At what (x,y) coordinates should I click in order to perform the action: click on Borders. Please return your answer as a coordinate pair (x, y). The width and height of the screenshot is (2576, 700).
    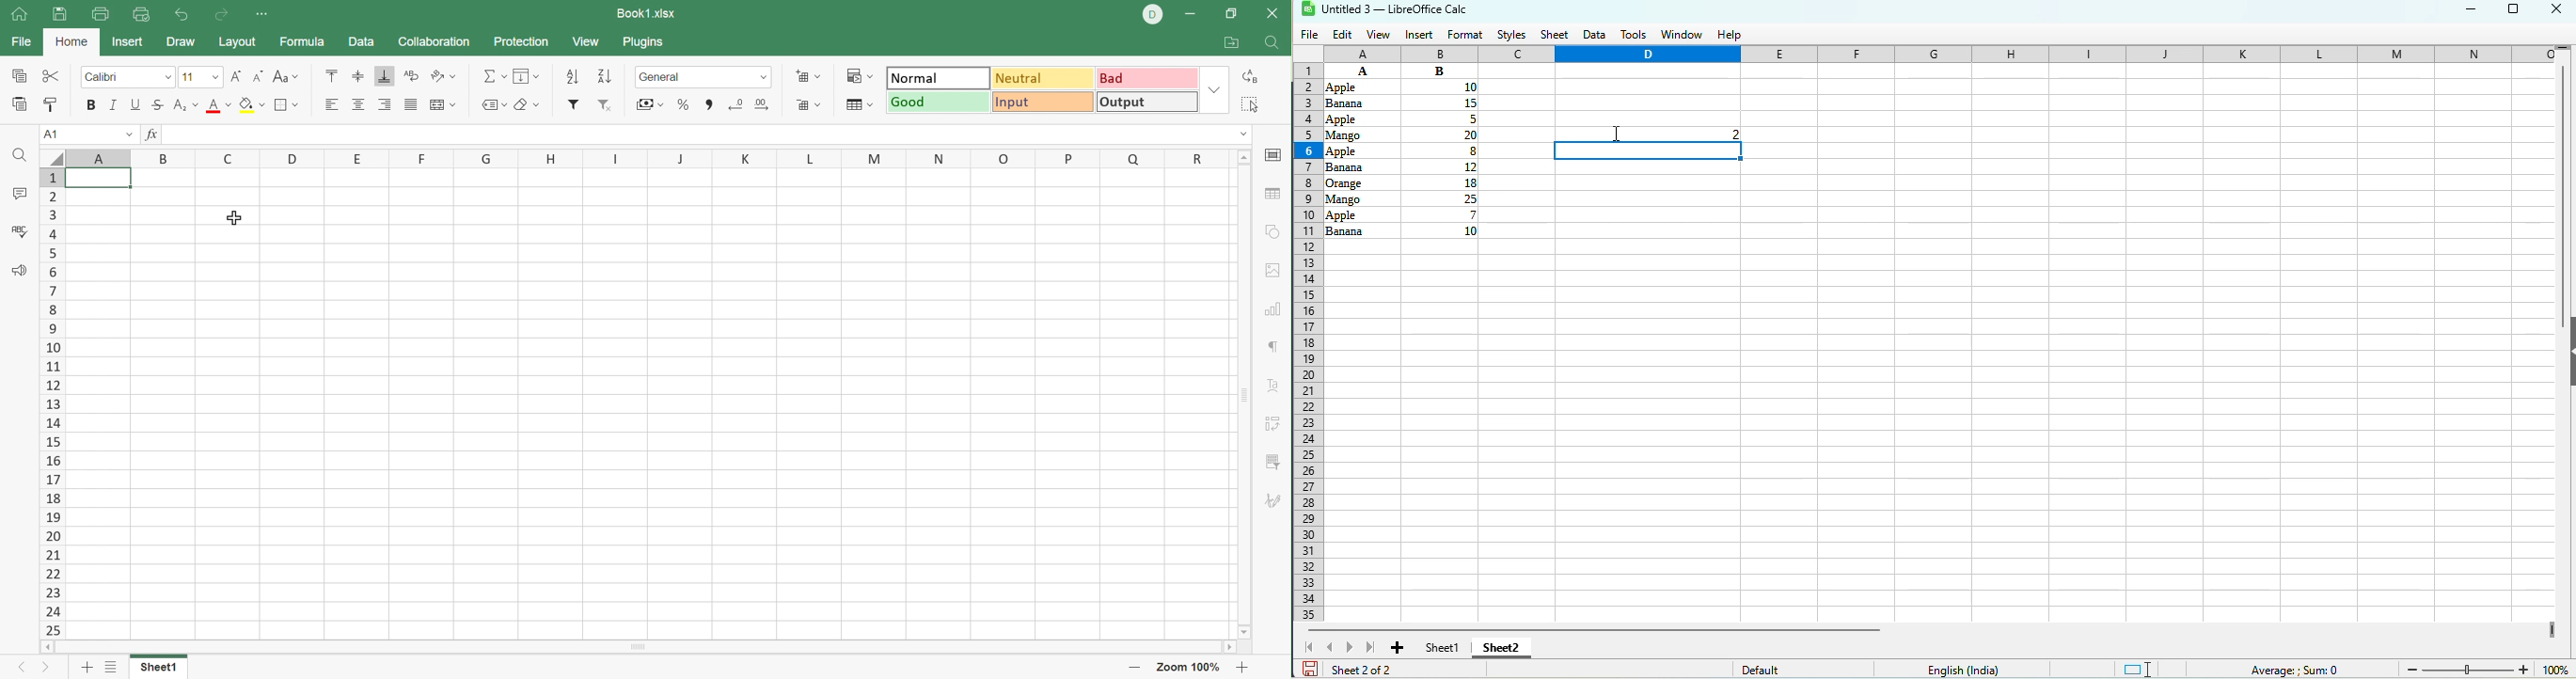
    Looking at the image, I should click on (289, 108).